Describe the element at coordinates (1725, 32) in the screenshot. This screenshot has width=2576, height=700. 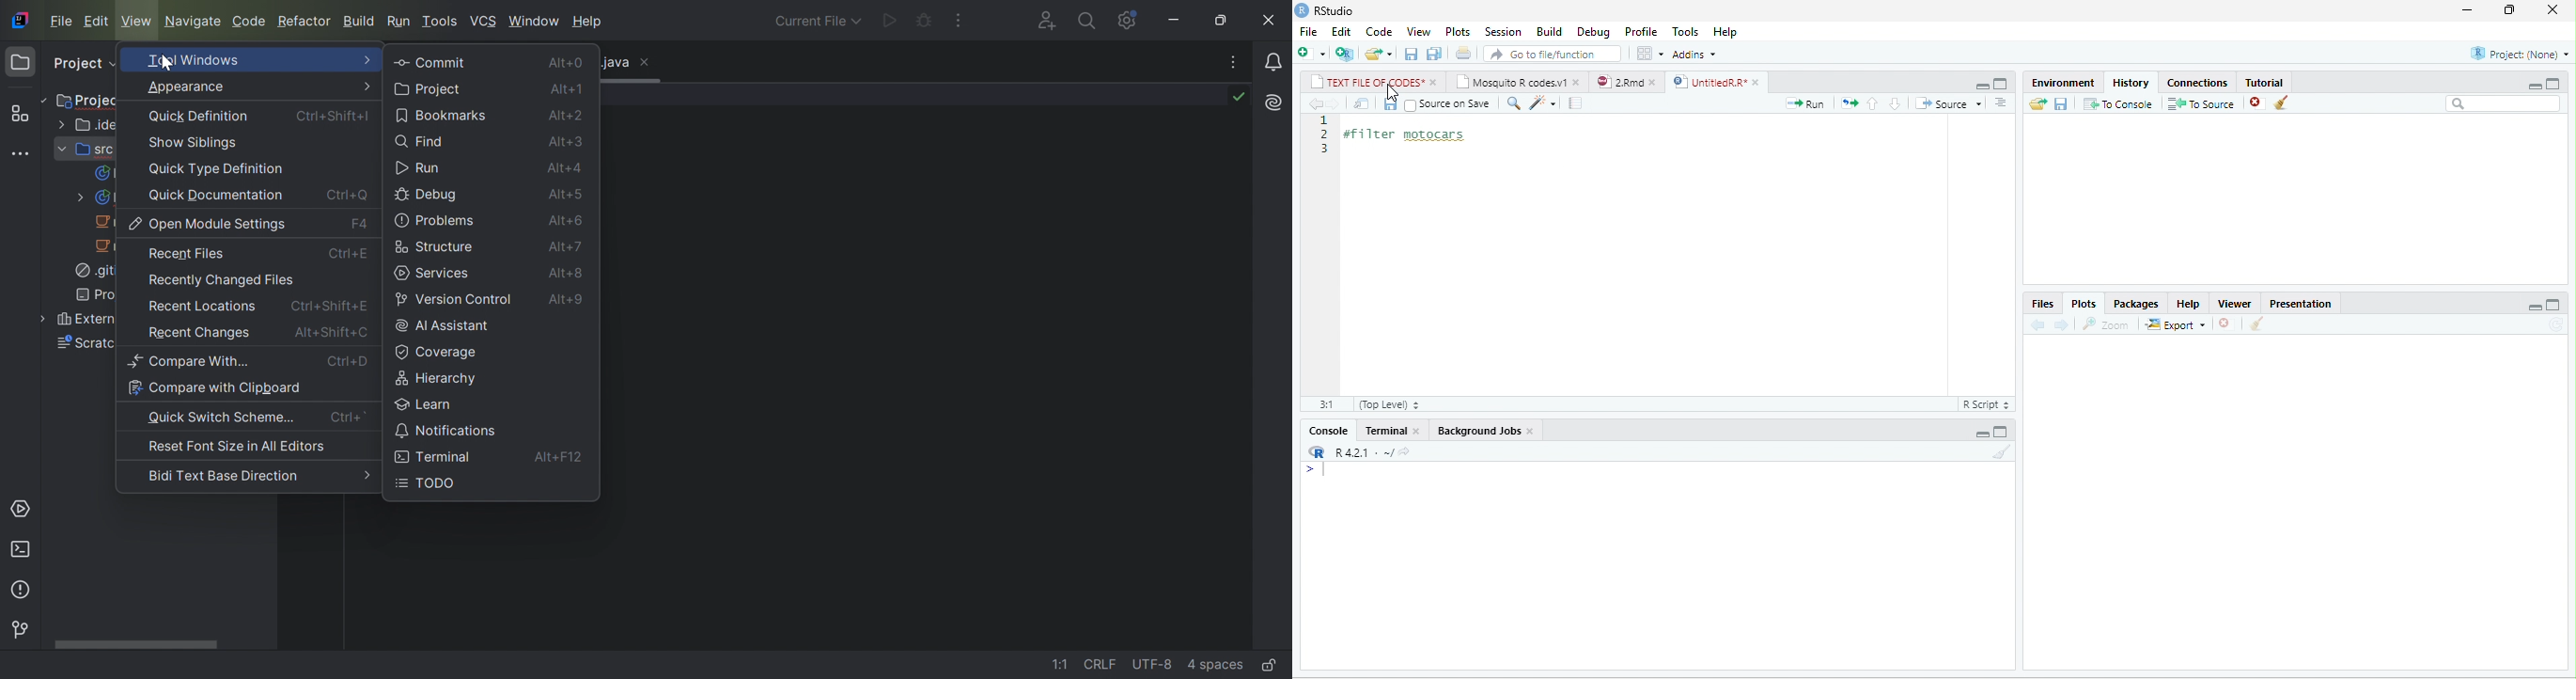
I see `Help` at that location.